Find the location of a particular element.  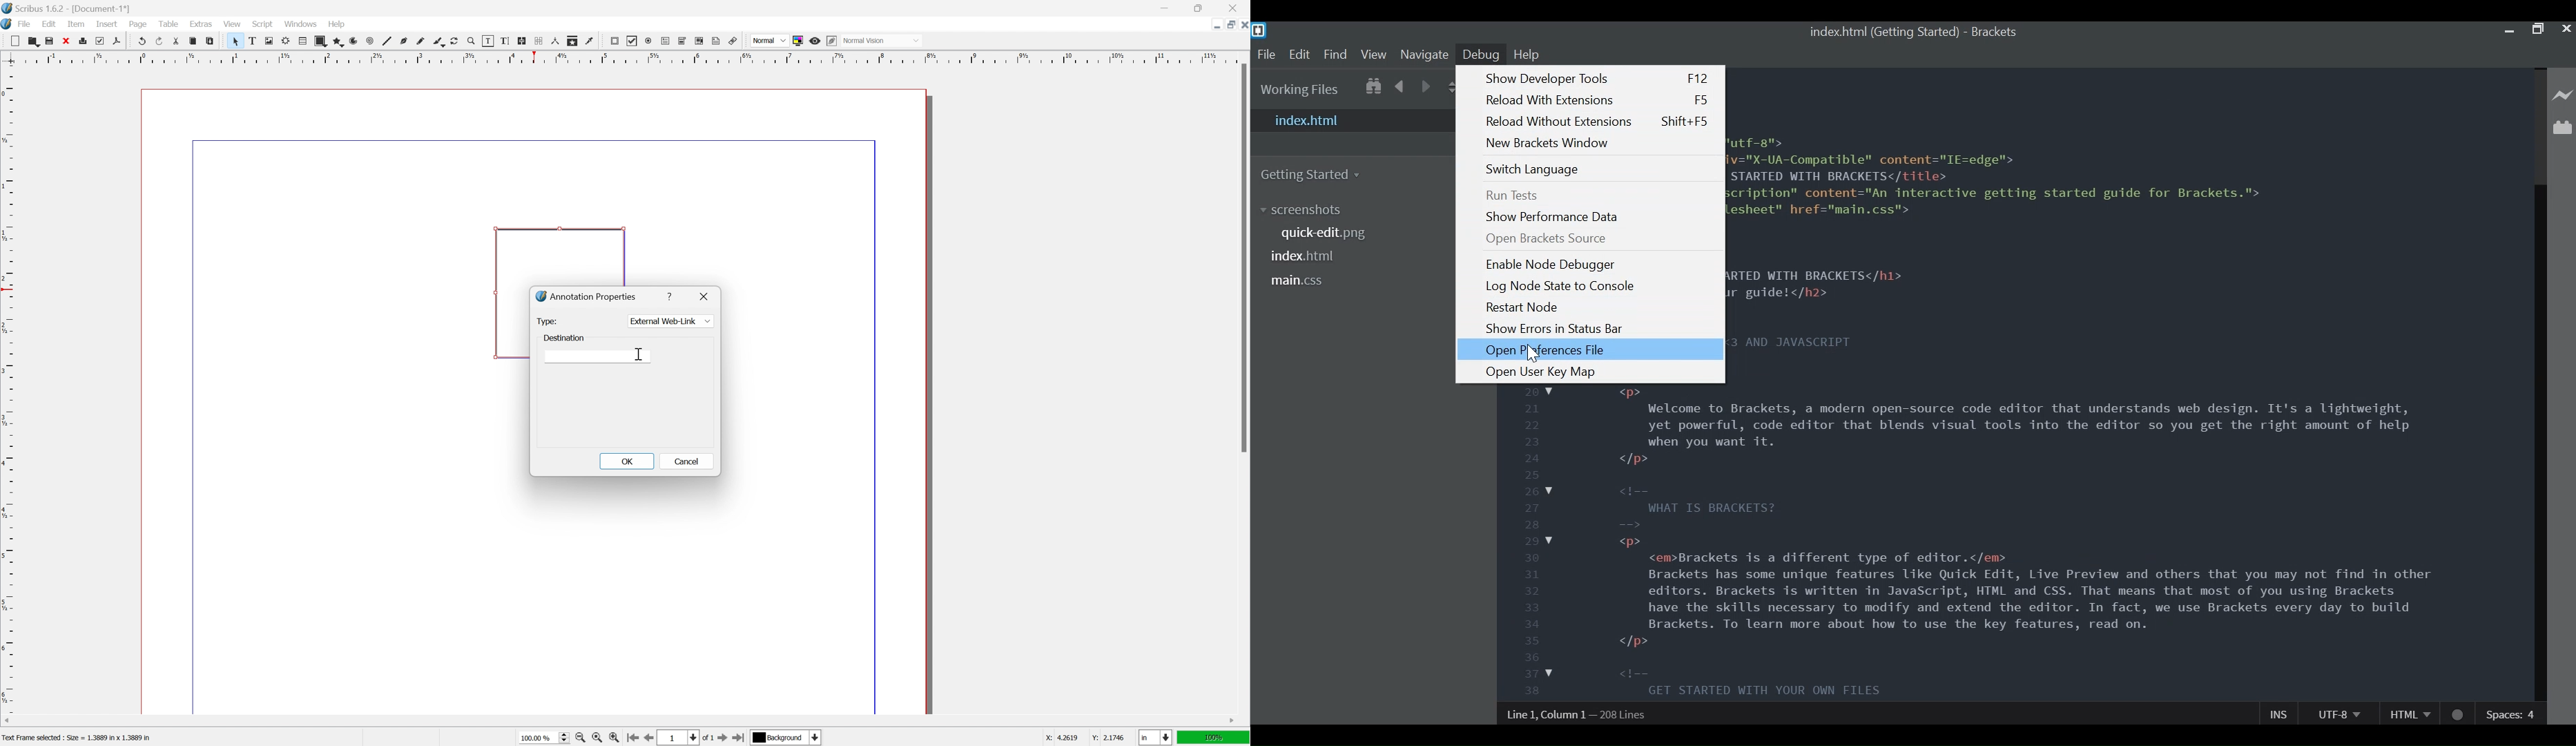

open is located at coordinates (34, 41).